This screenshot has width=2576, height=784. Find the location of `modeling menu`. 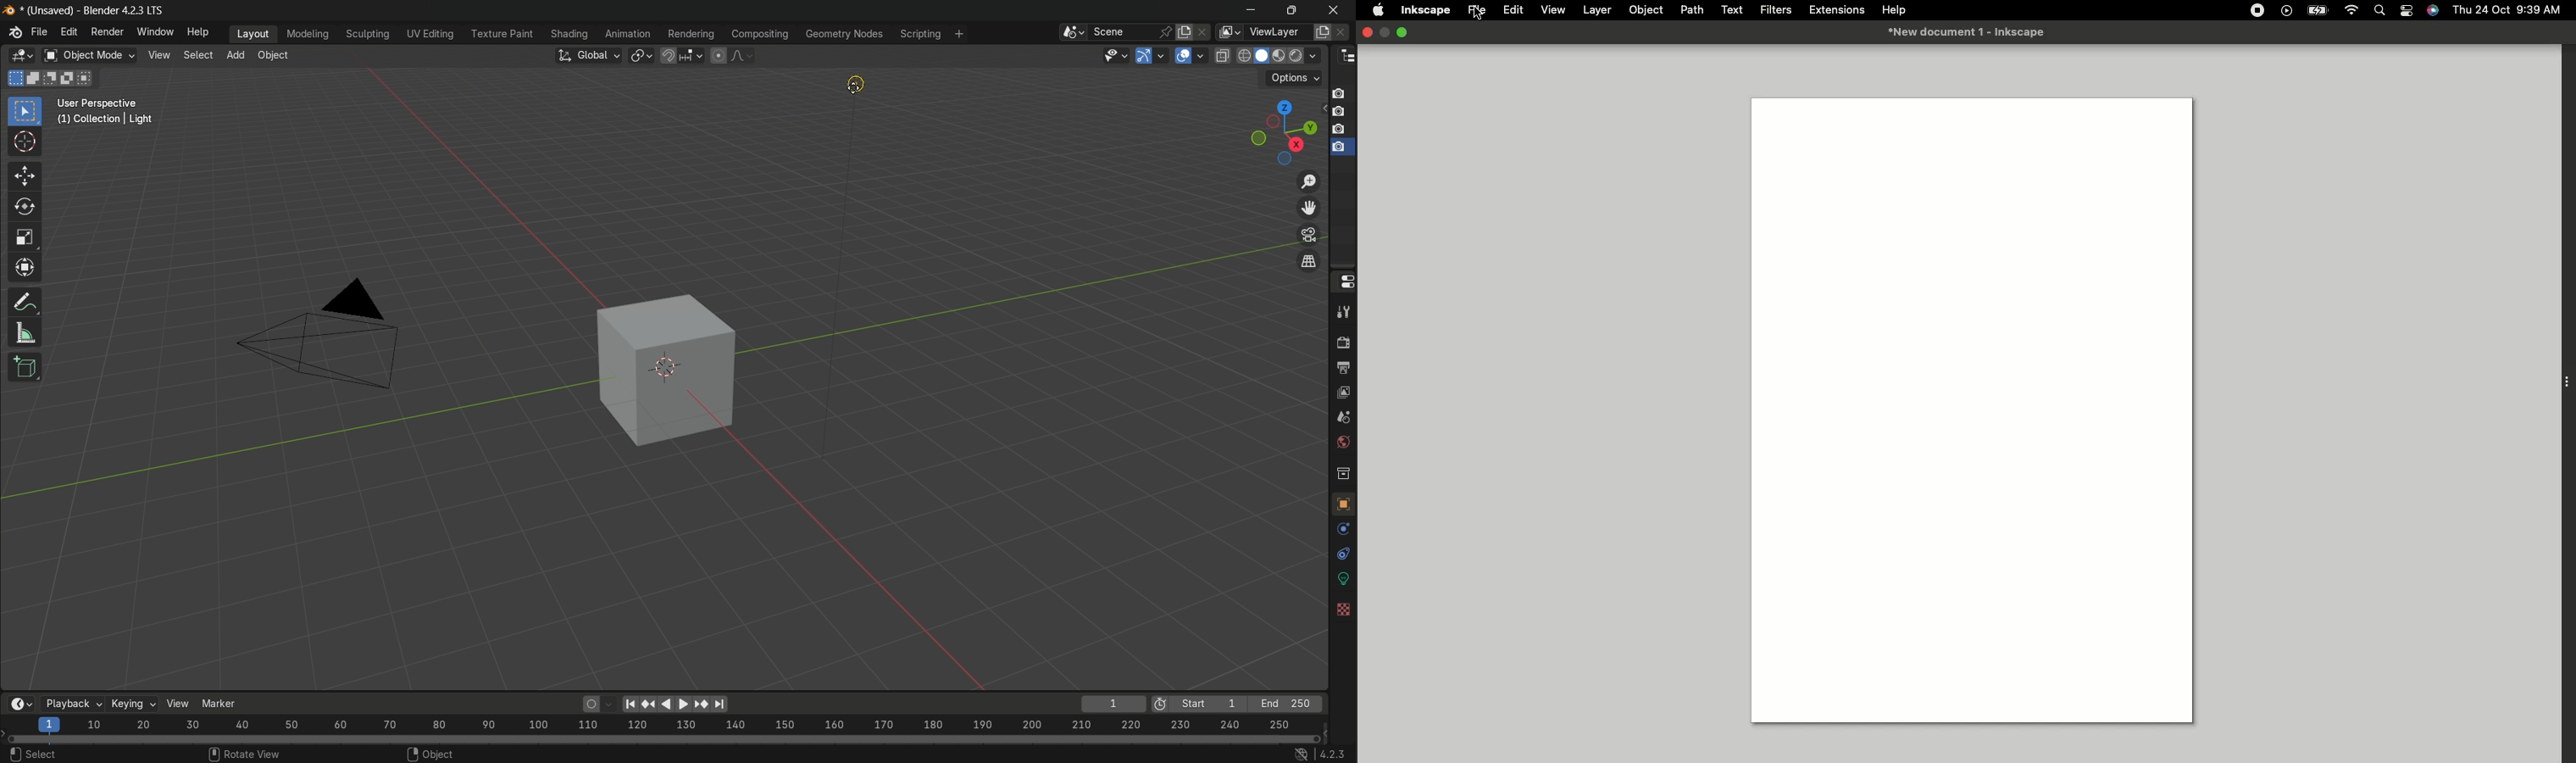

modeling menu is located at coordinates (308, 35).